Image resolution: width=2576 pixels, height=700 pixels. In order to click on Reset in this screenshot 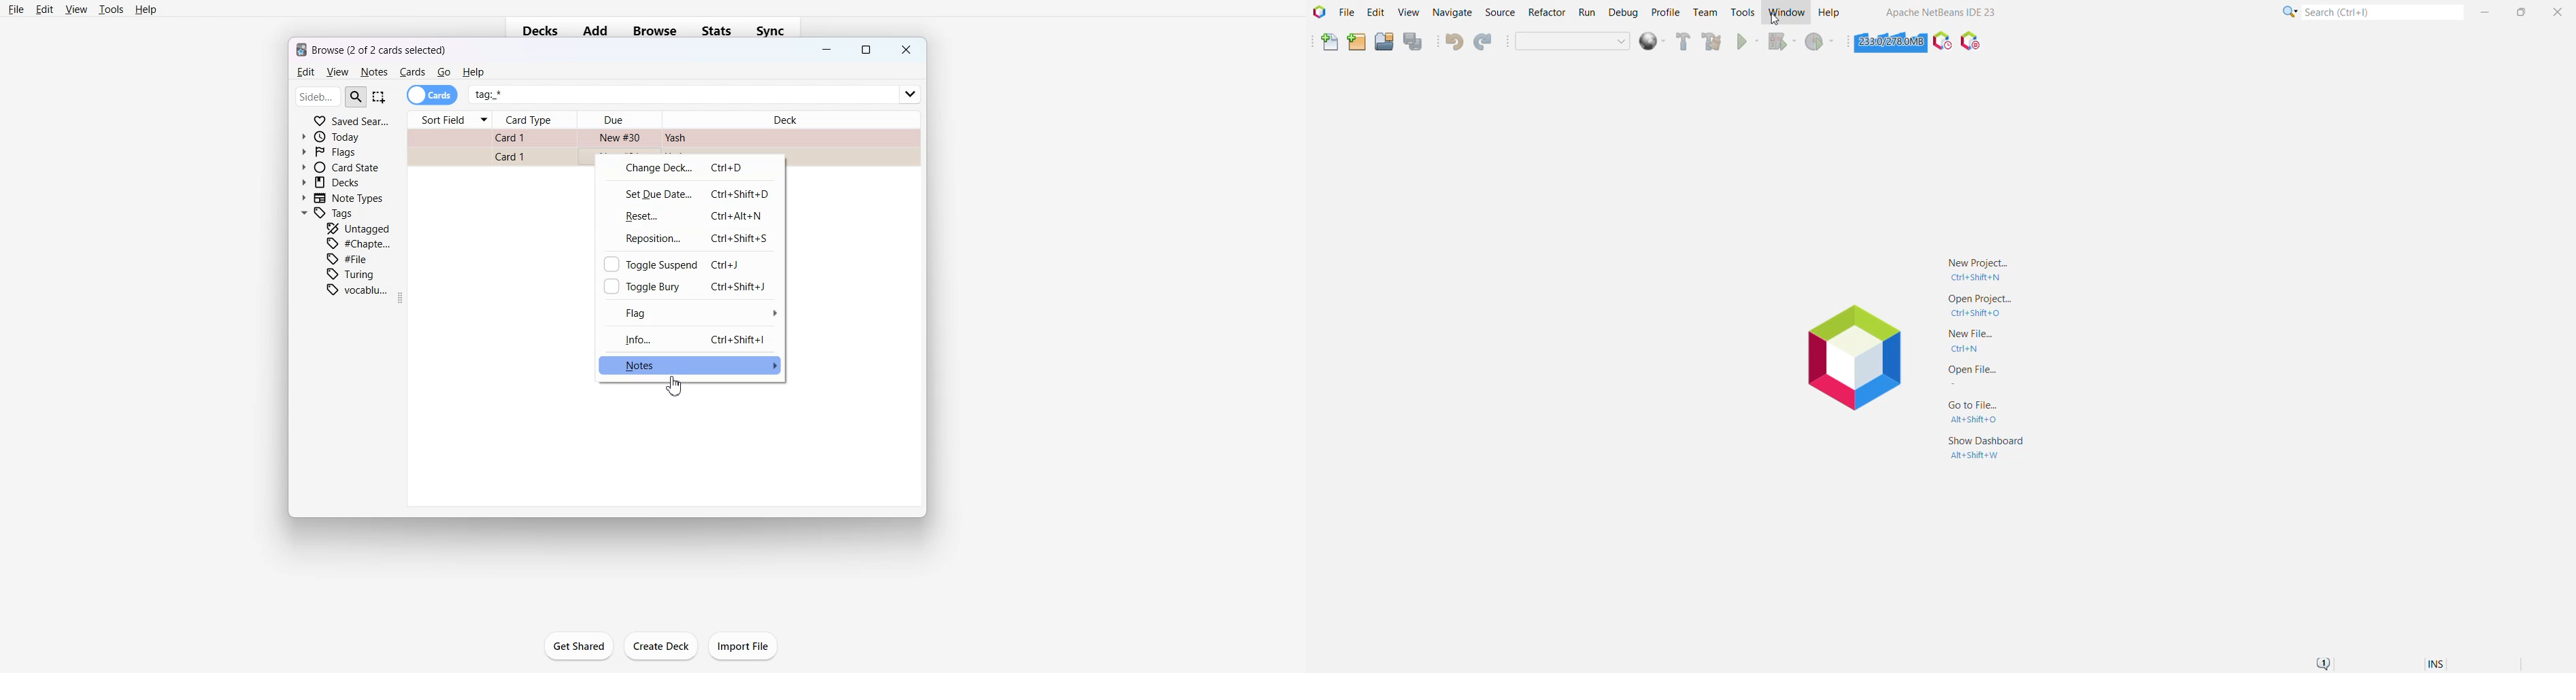, I will do `click(690, 215)`.